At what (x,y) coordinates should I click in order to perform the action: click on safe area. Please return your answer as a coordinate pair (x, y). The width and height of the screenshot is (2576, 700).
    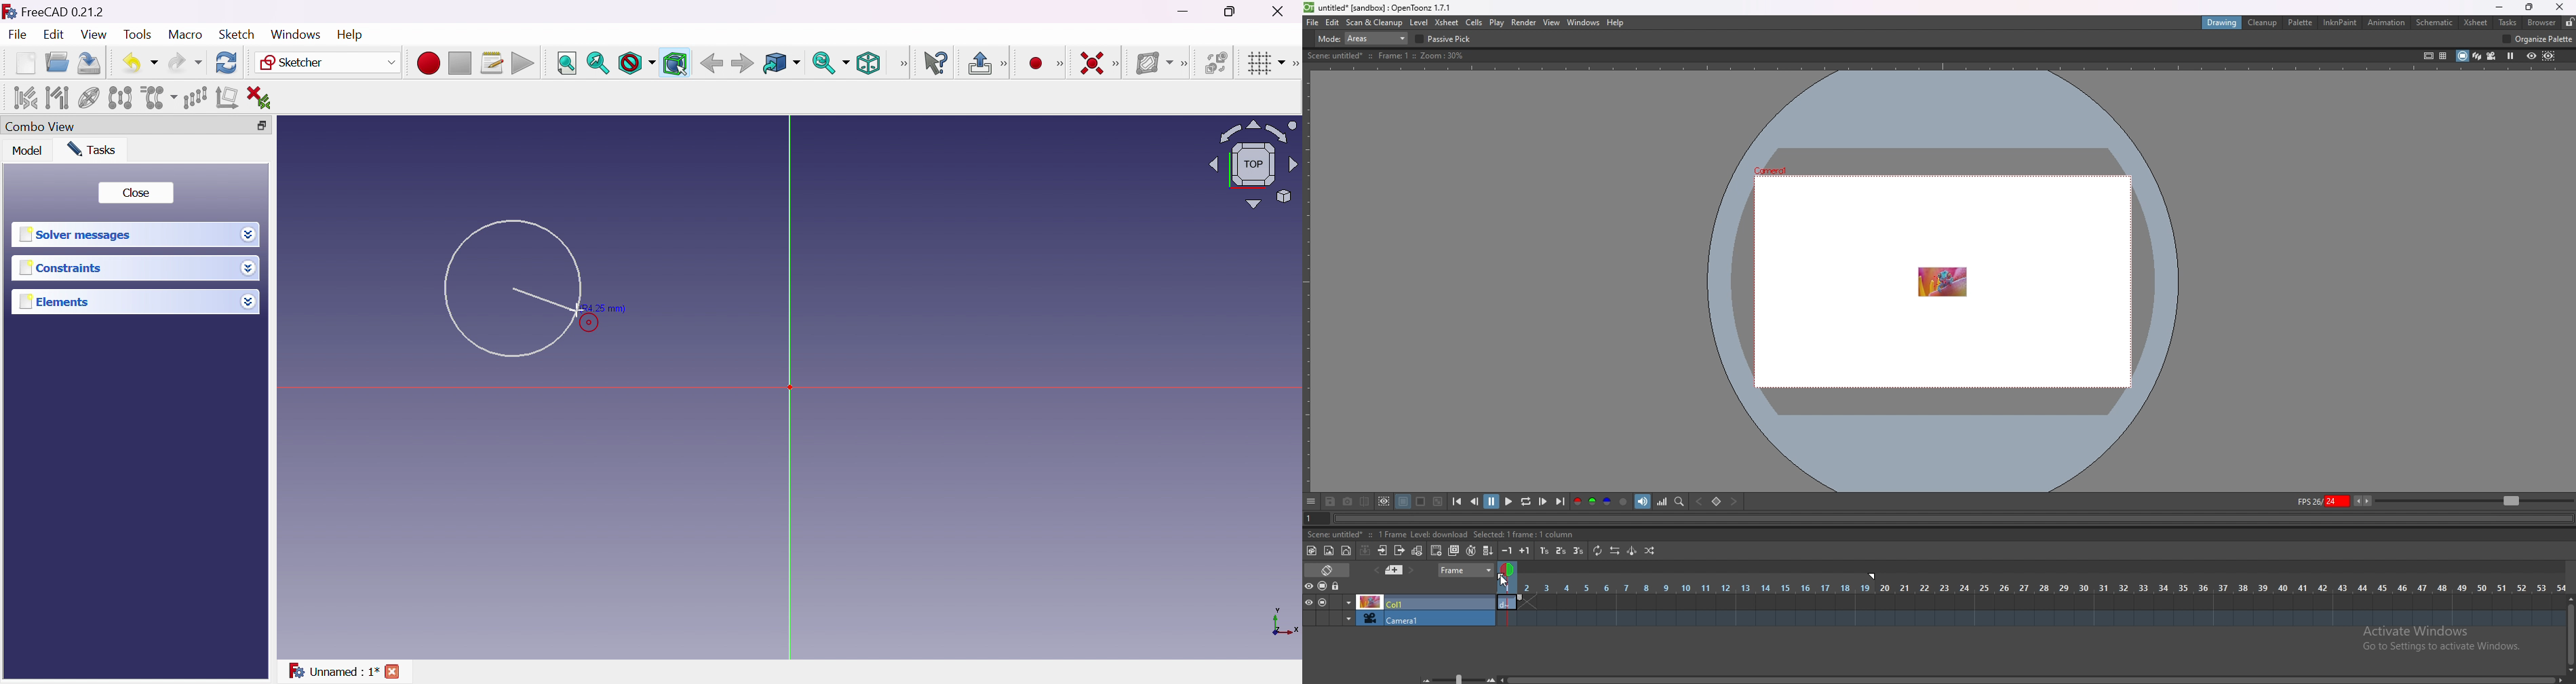
    Looking at the image, I should click on (2430, 56).